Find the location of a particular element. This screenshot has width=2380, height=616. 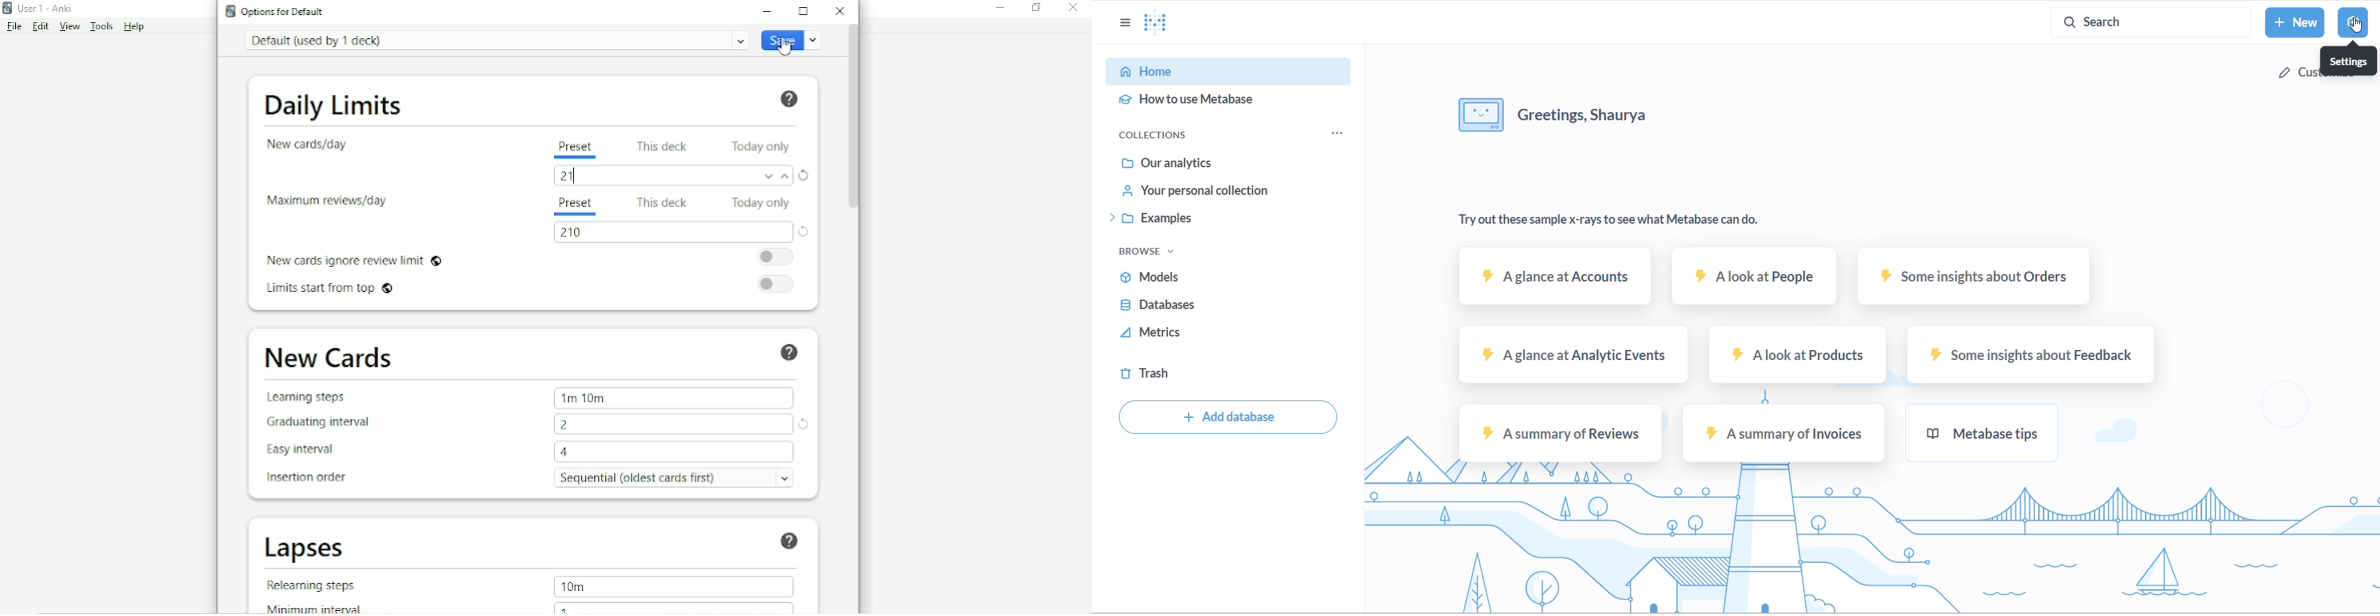

Preset is located at coordinates (574, 207).